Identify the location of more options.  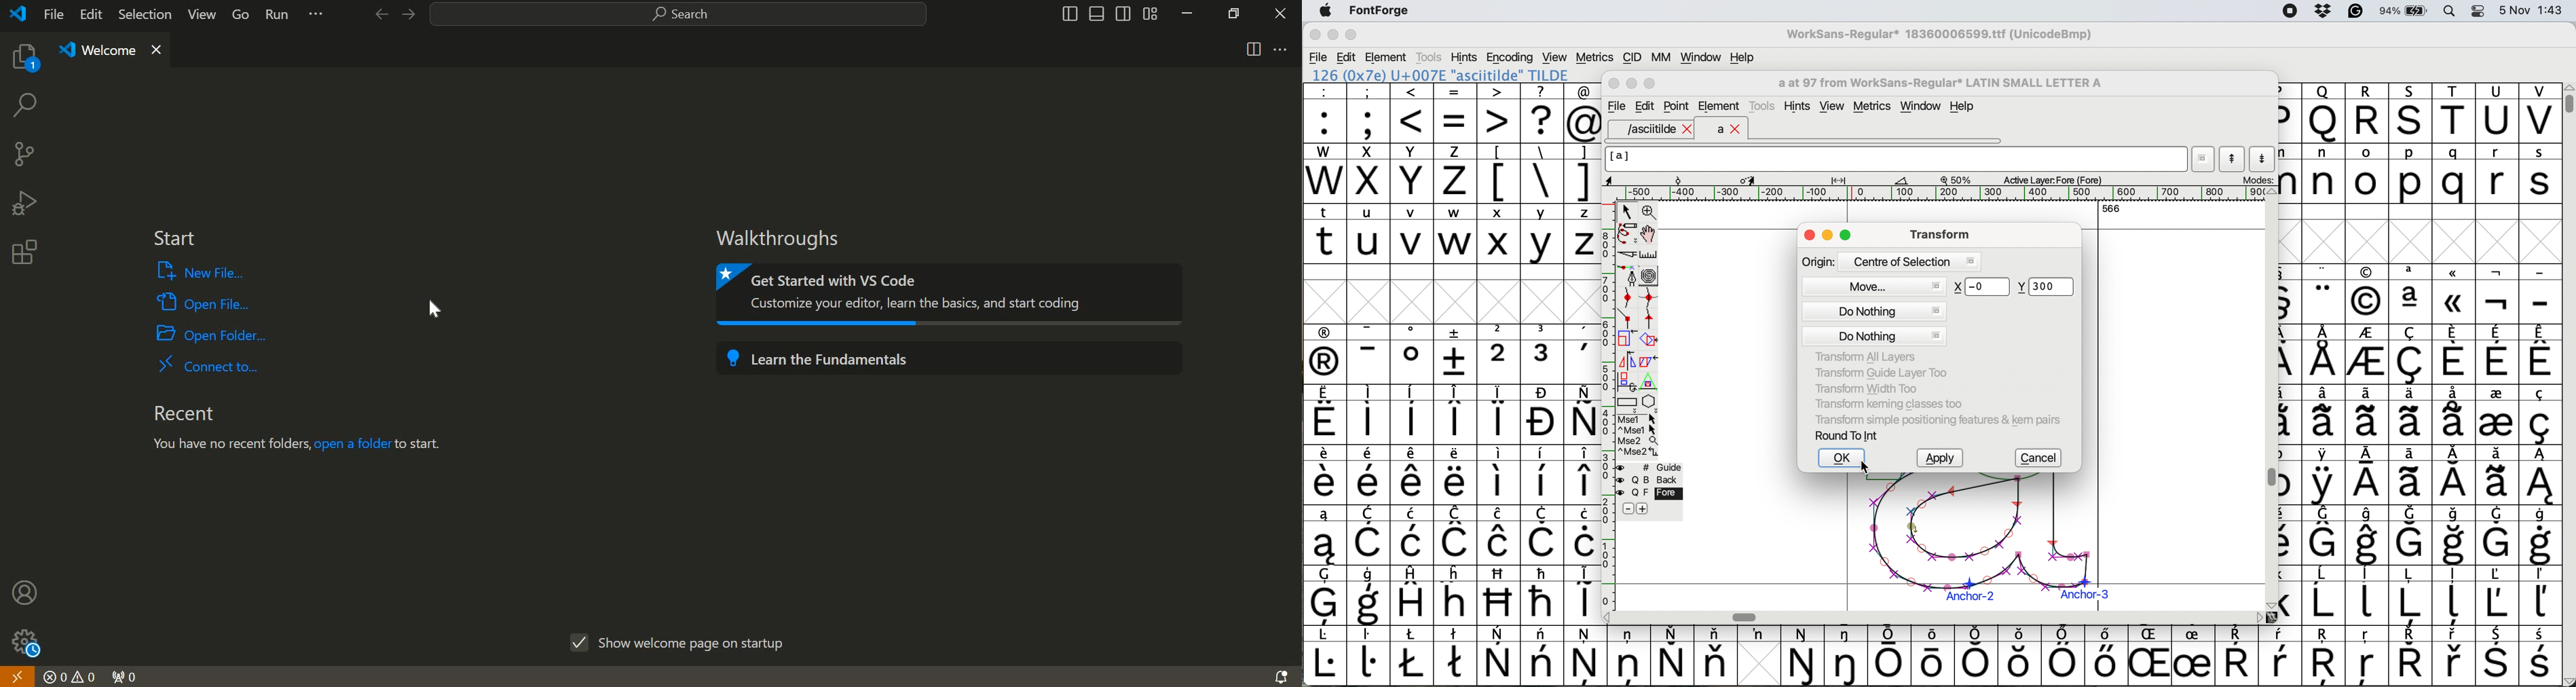
(1638, 435).